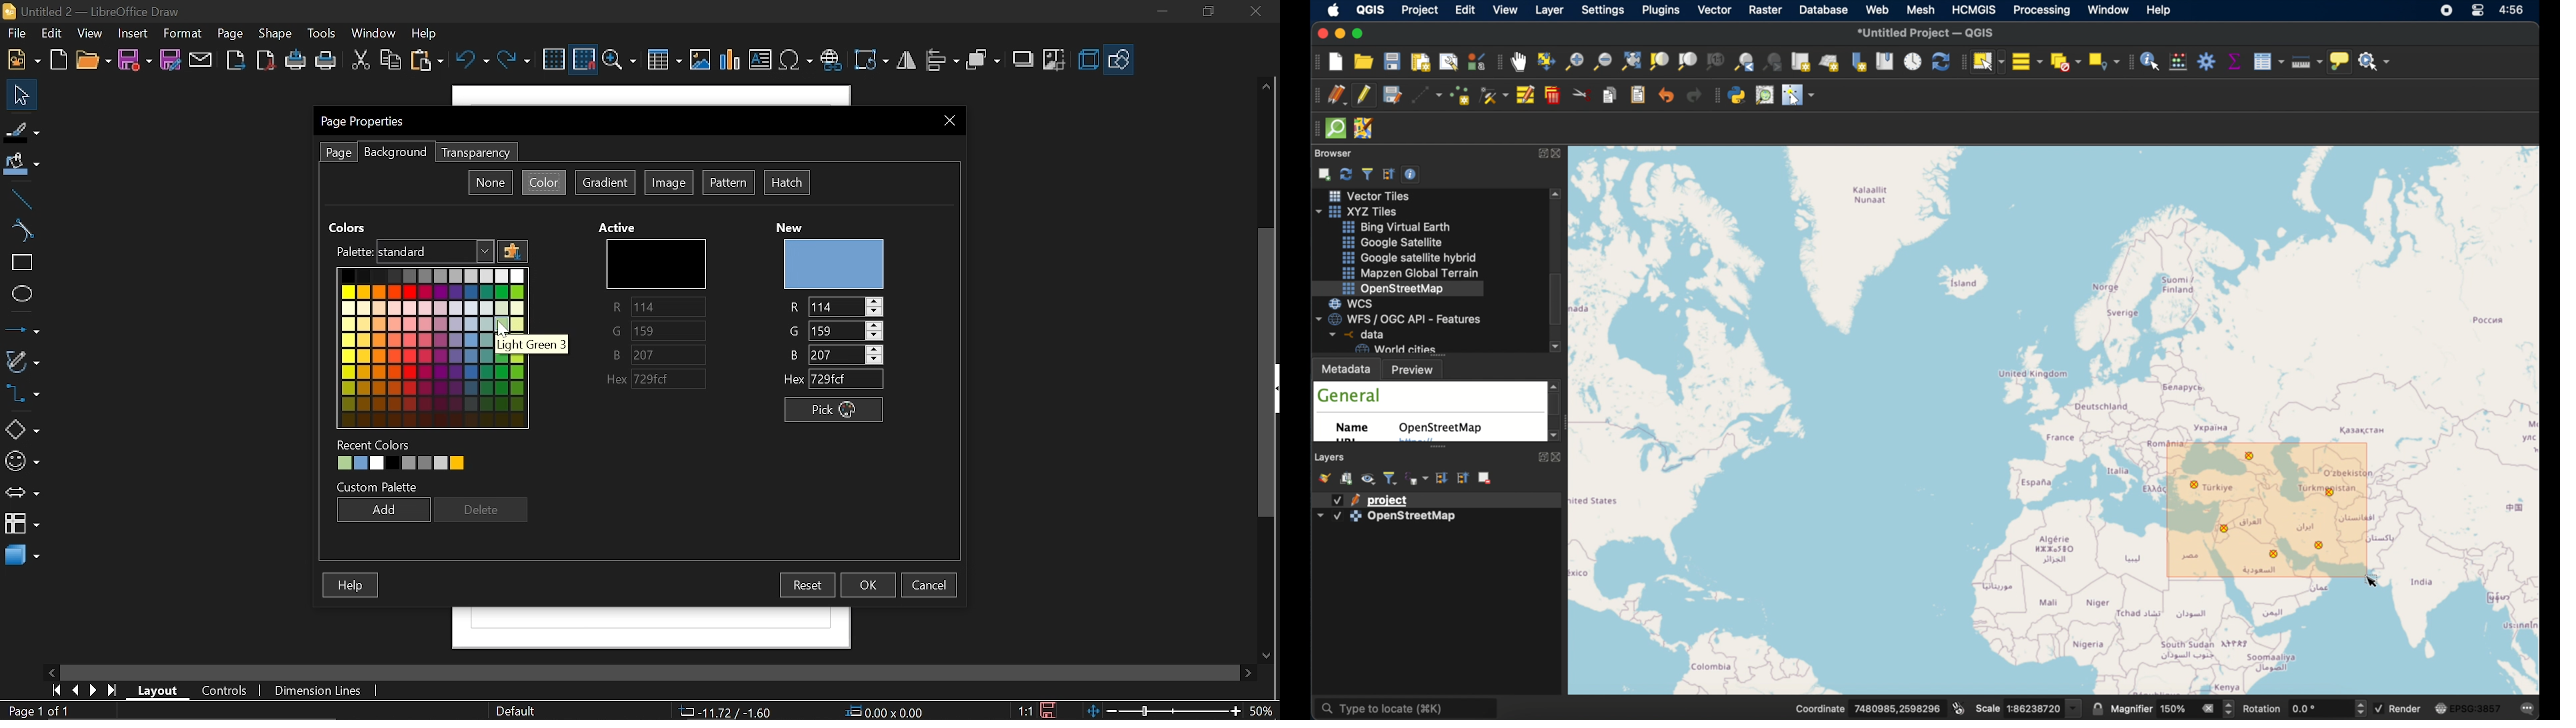  I want to click on , so click(1419, 9).